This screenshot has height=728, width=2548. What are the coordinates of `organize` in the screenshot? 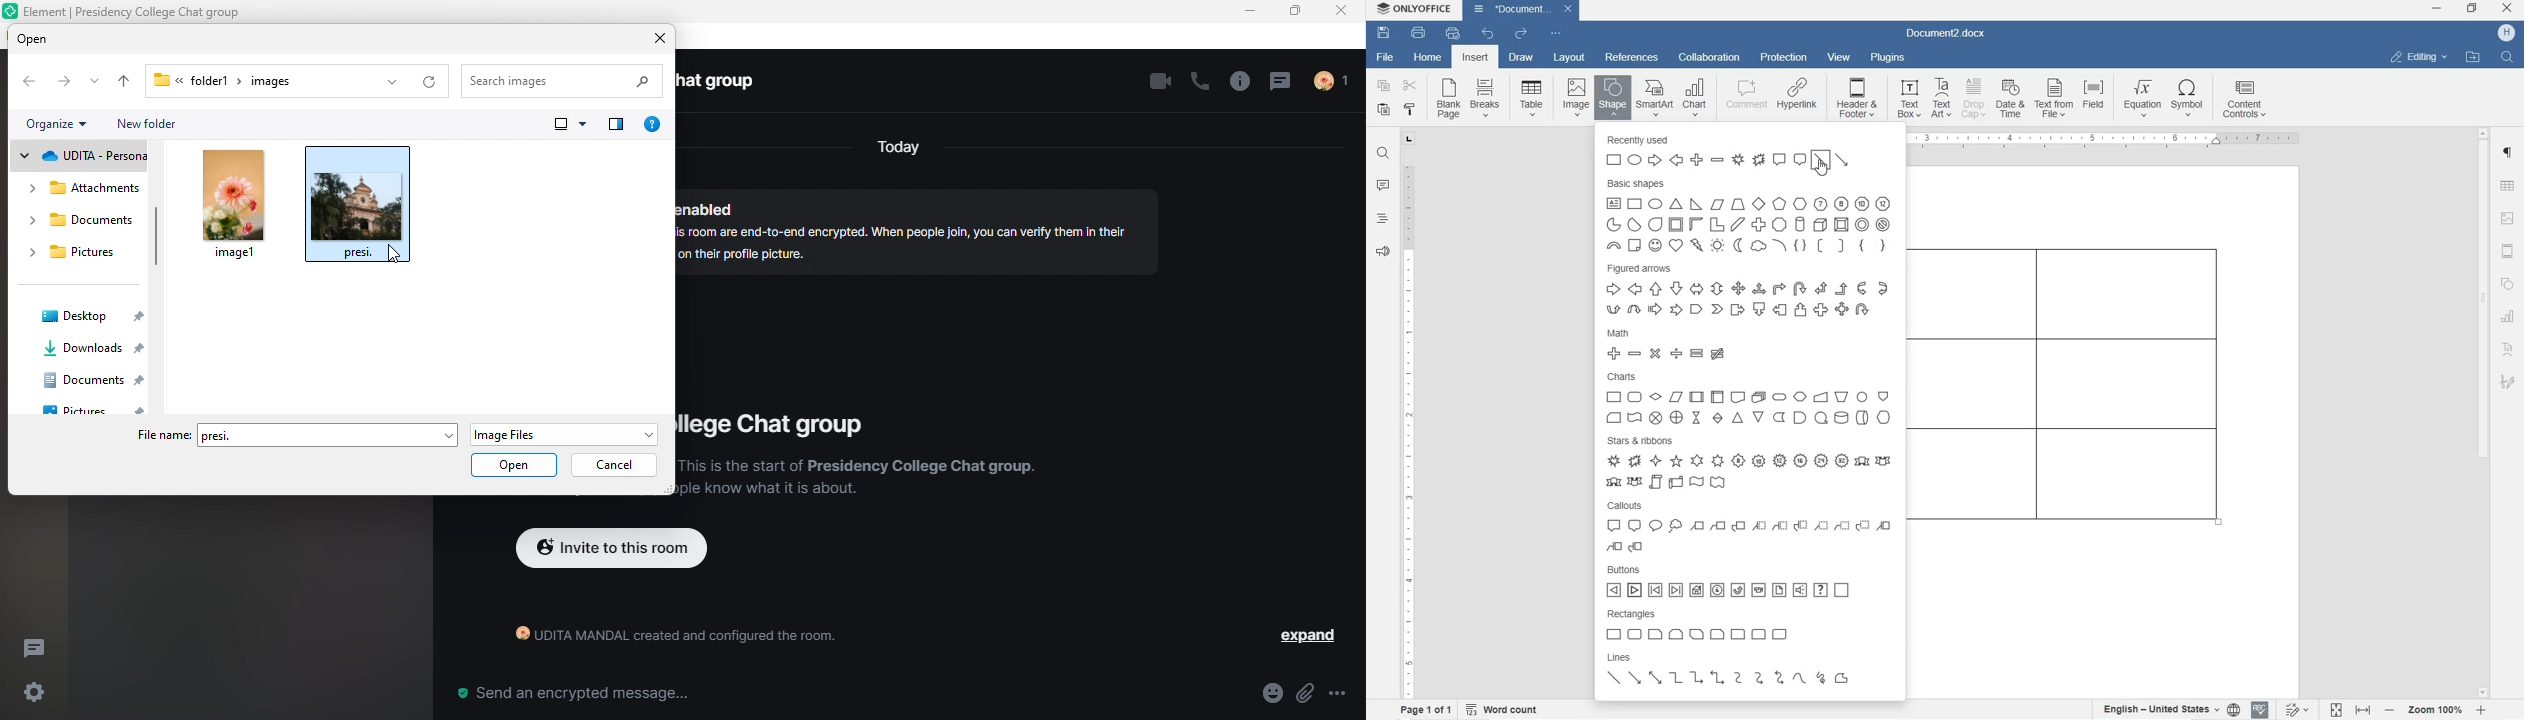 It's located at (61, 124).